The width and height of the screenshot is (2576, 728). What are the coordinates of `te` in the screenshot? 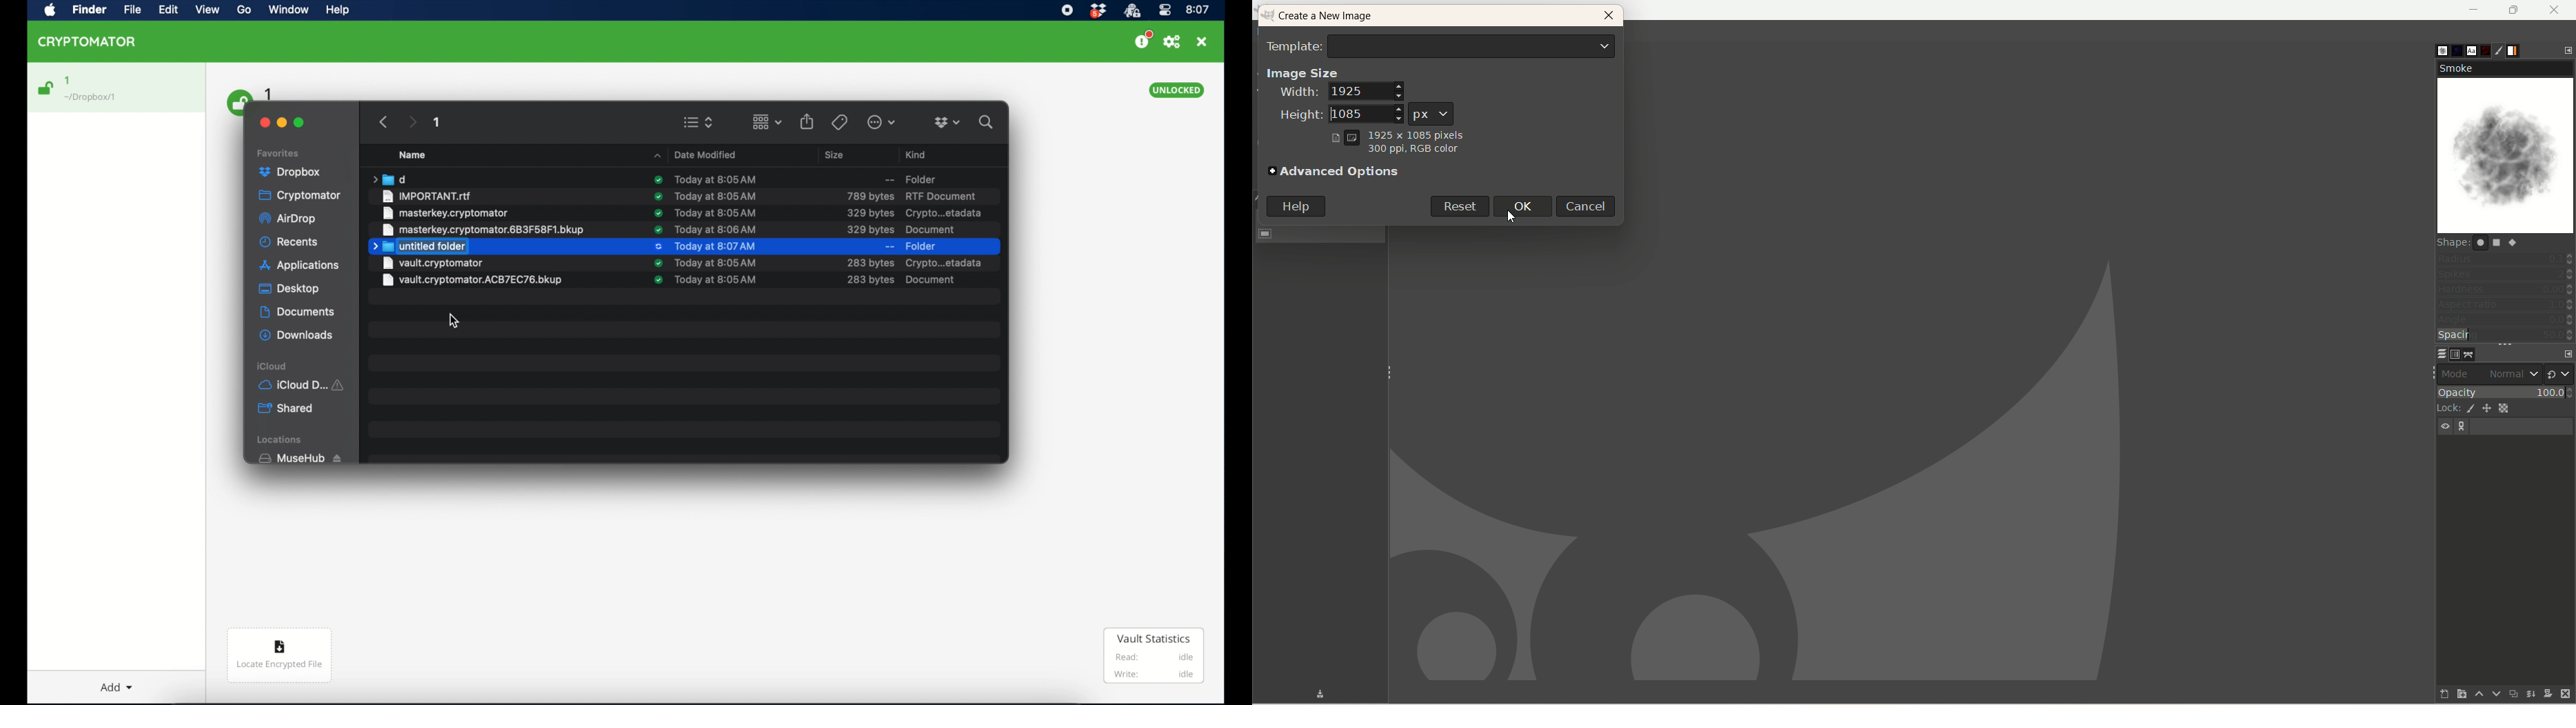 It's located at (716, 196).